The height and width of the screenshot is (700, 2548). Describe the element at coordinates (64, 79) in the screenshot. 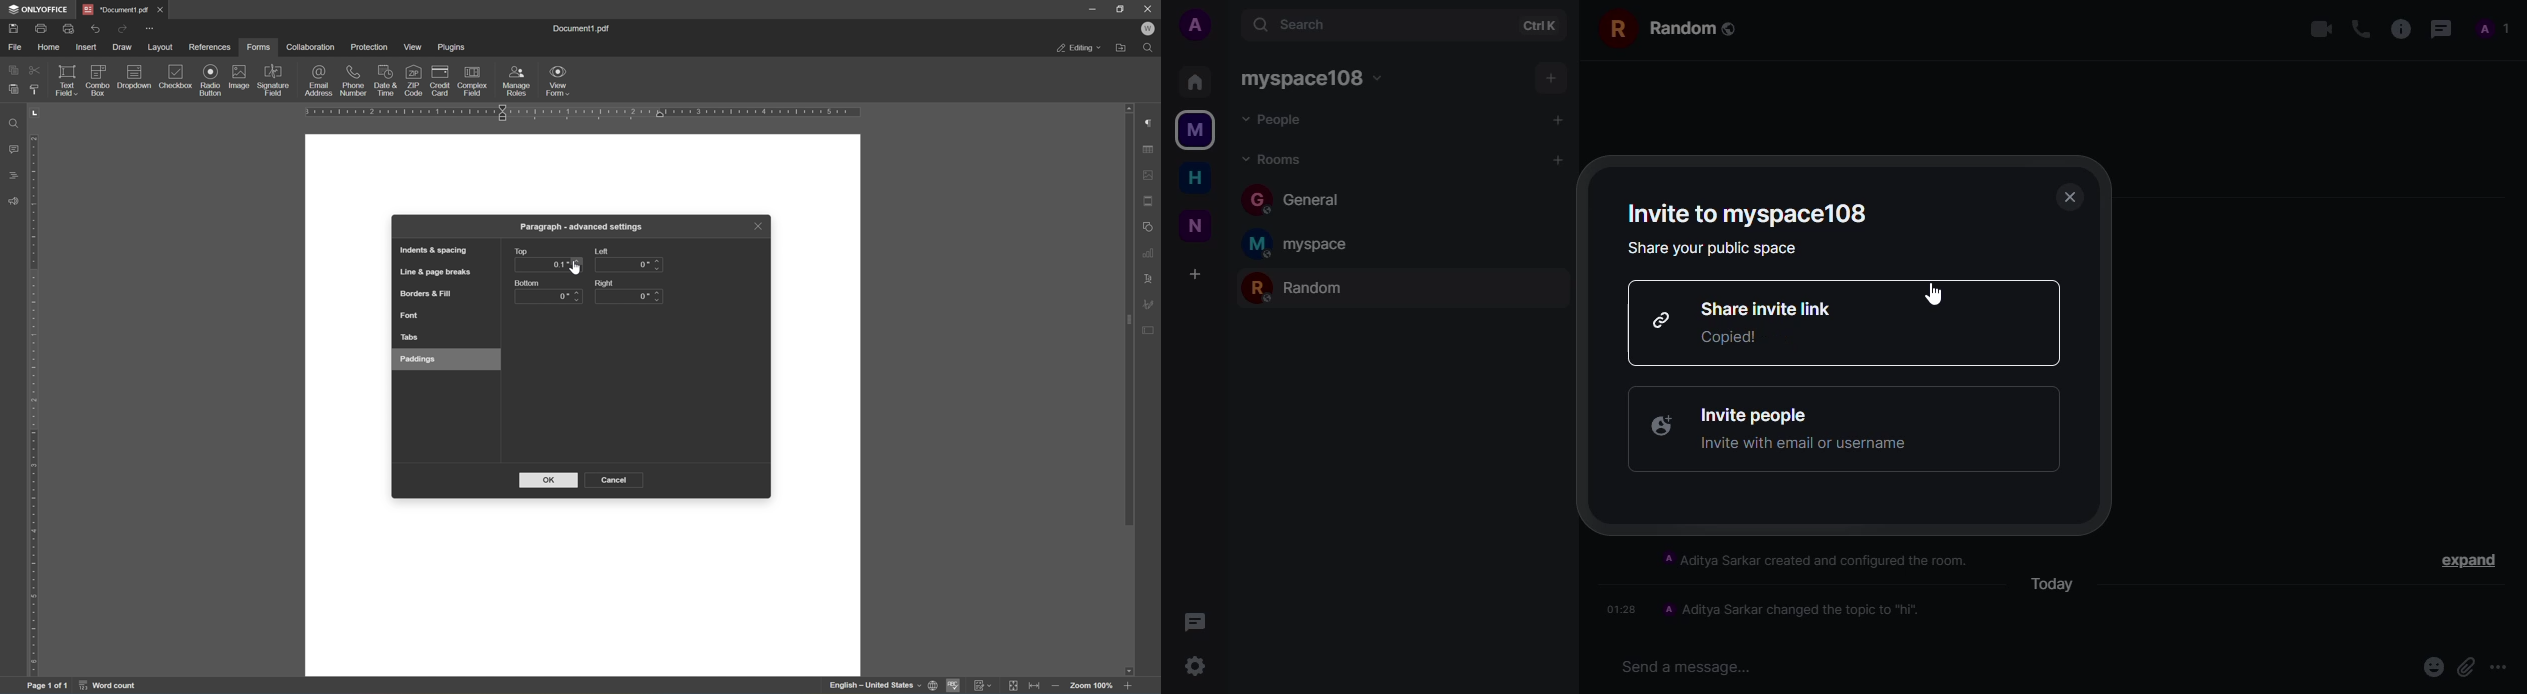

I see `text field` at that location.